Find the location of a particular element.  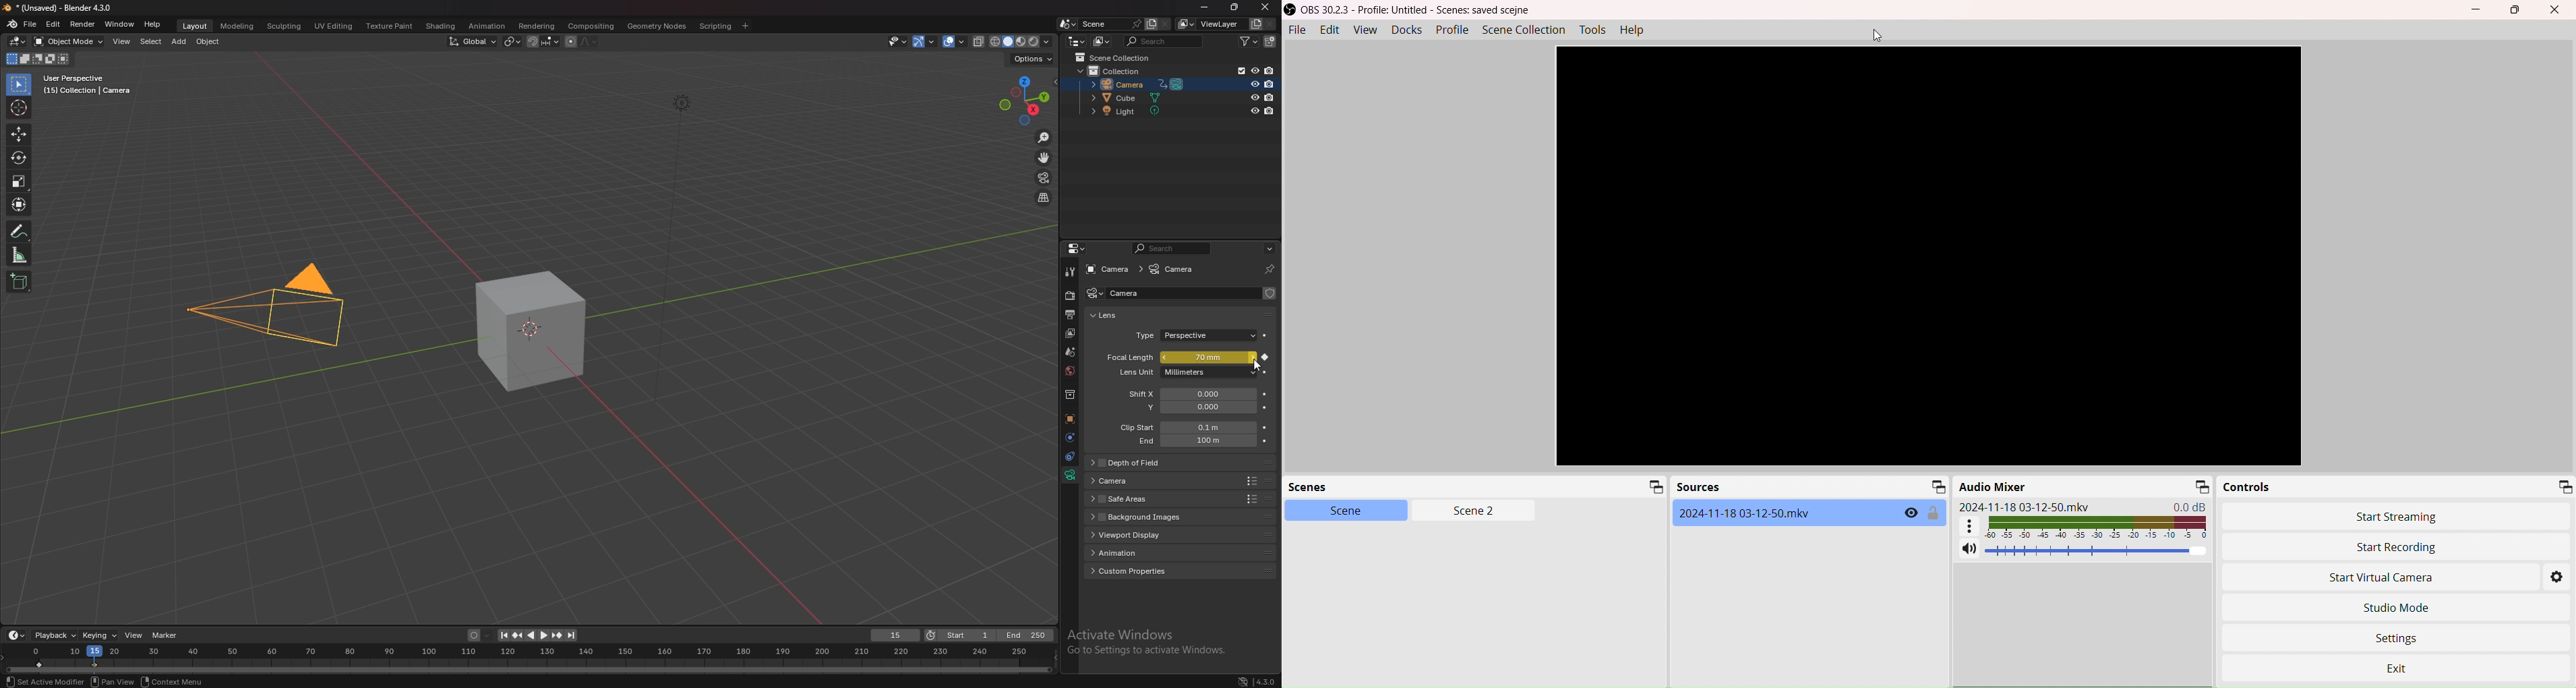

collection is located at coordinates (1115, 70).